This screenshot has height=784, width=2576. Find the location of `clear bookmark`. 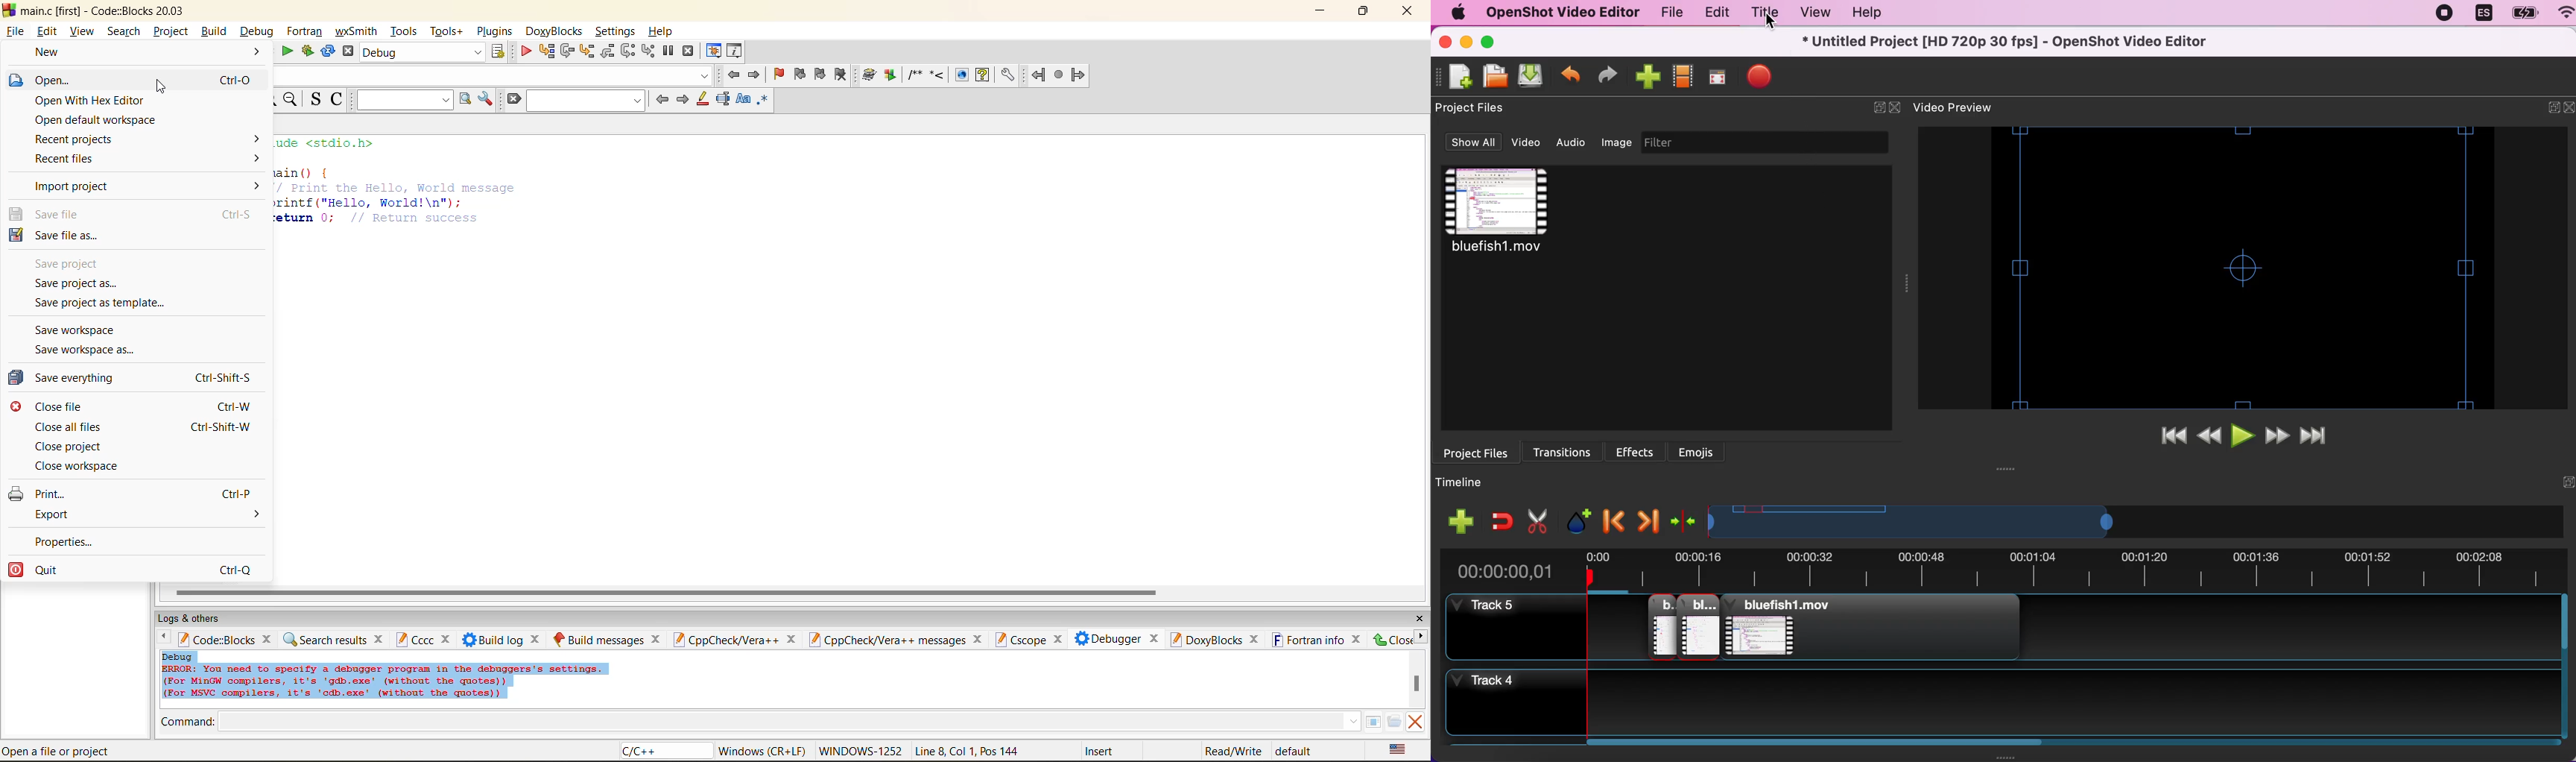

clear bookmark is located at coordinates (841, 74).